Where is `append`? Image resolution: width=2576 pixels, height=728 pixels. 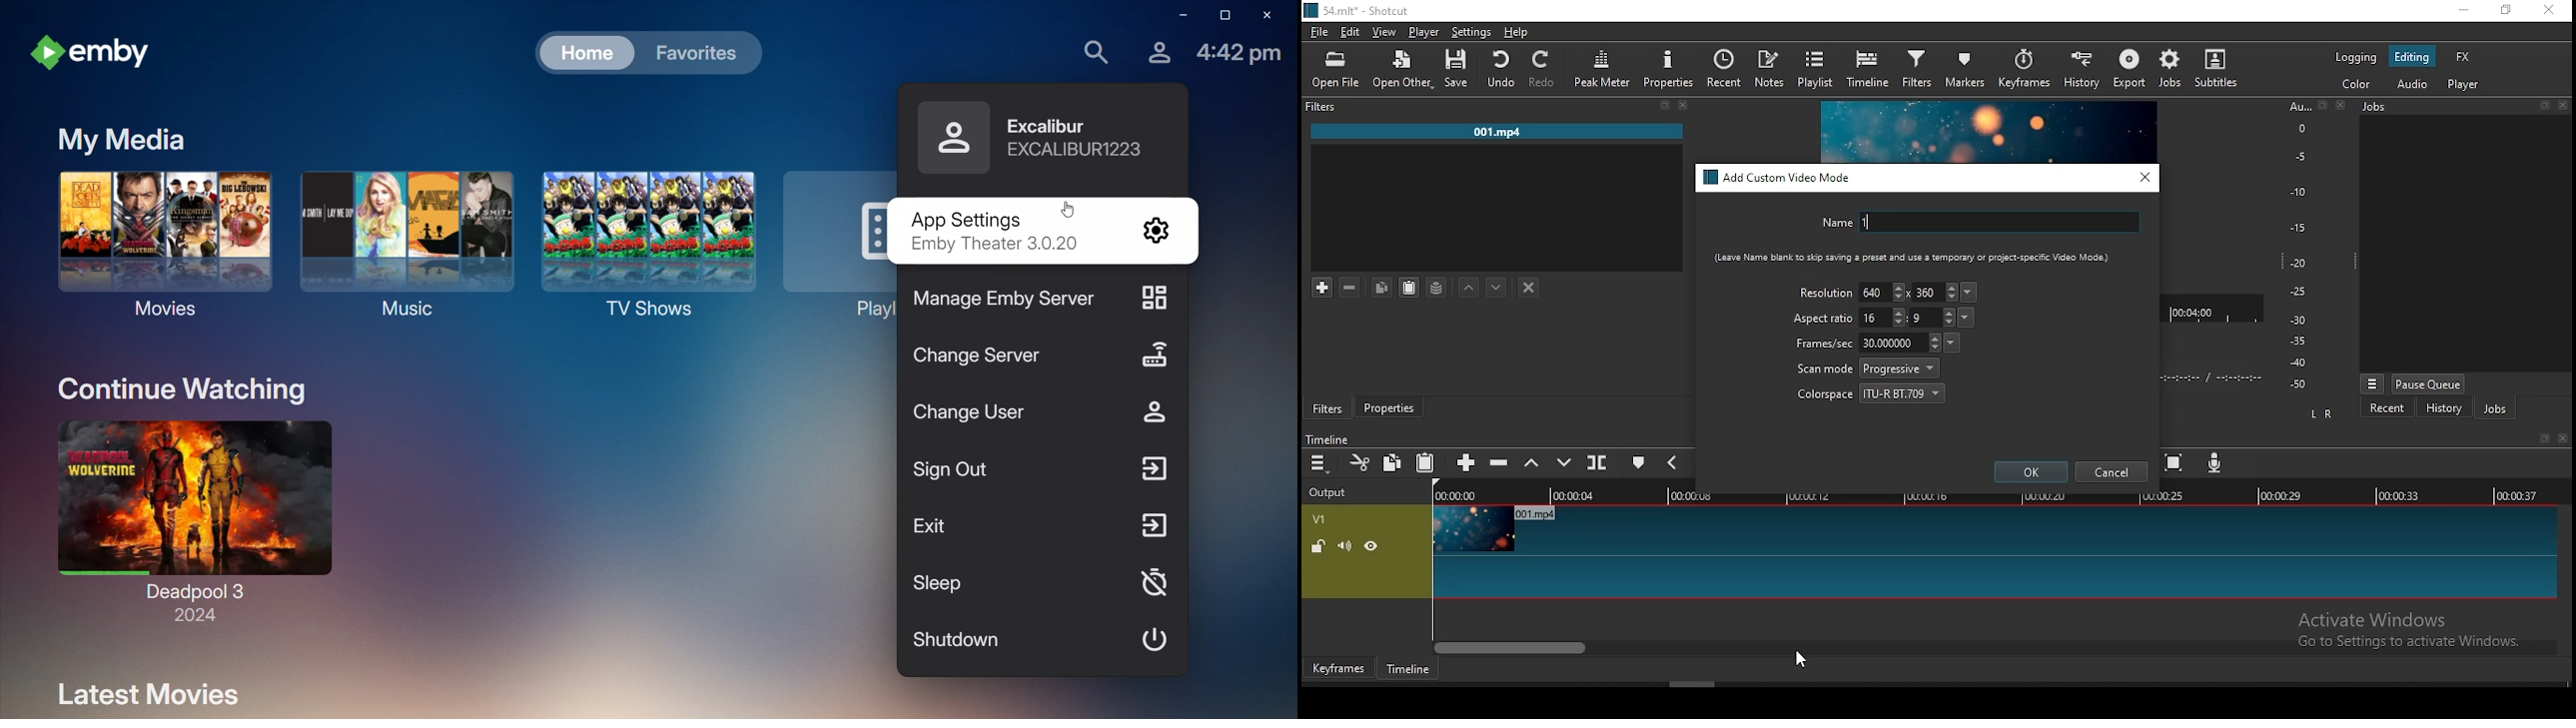
append is located at coordinates (1467, 464).